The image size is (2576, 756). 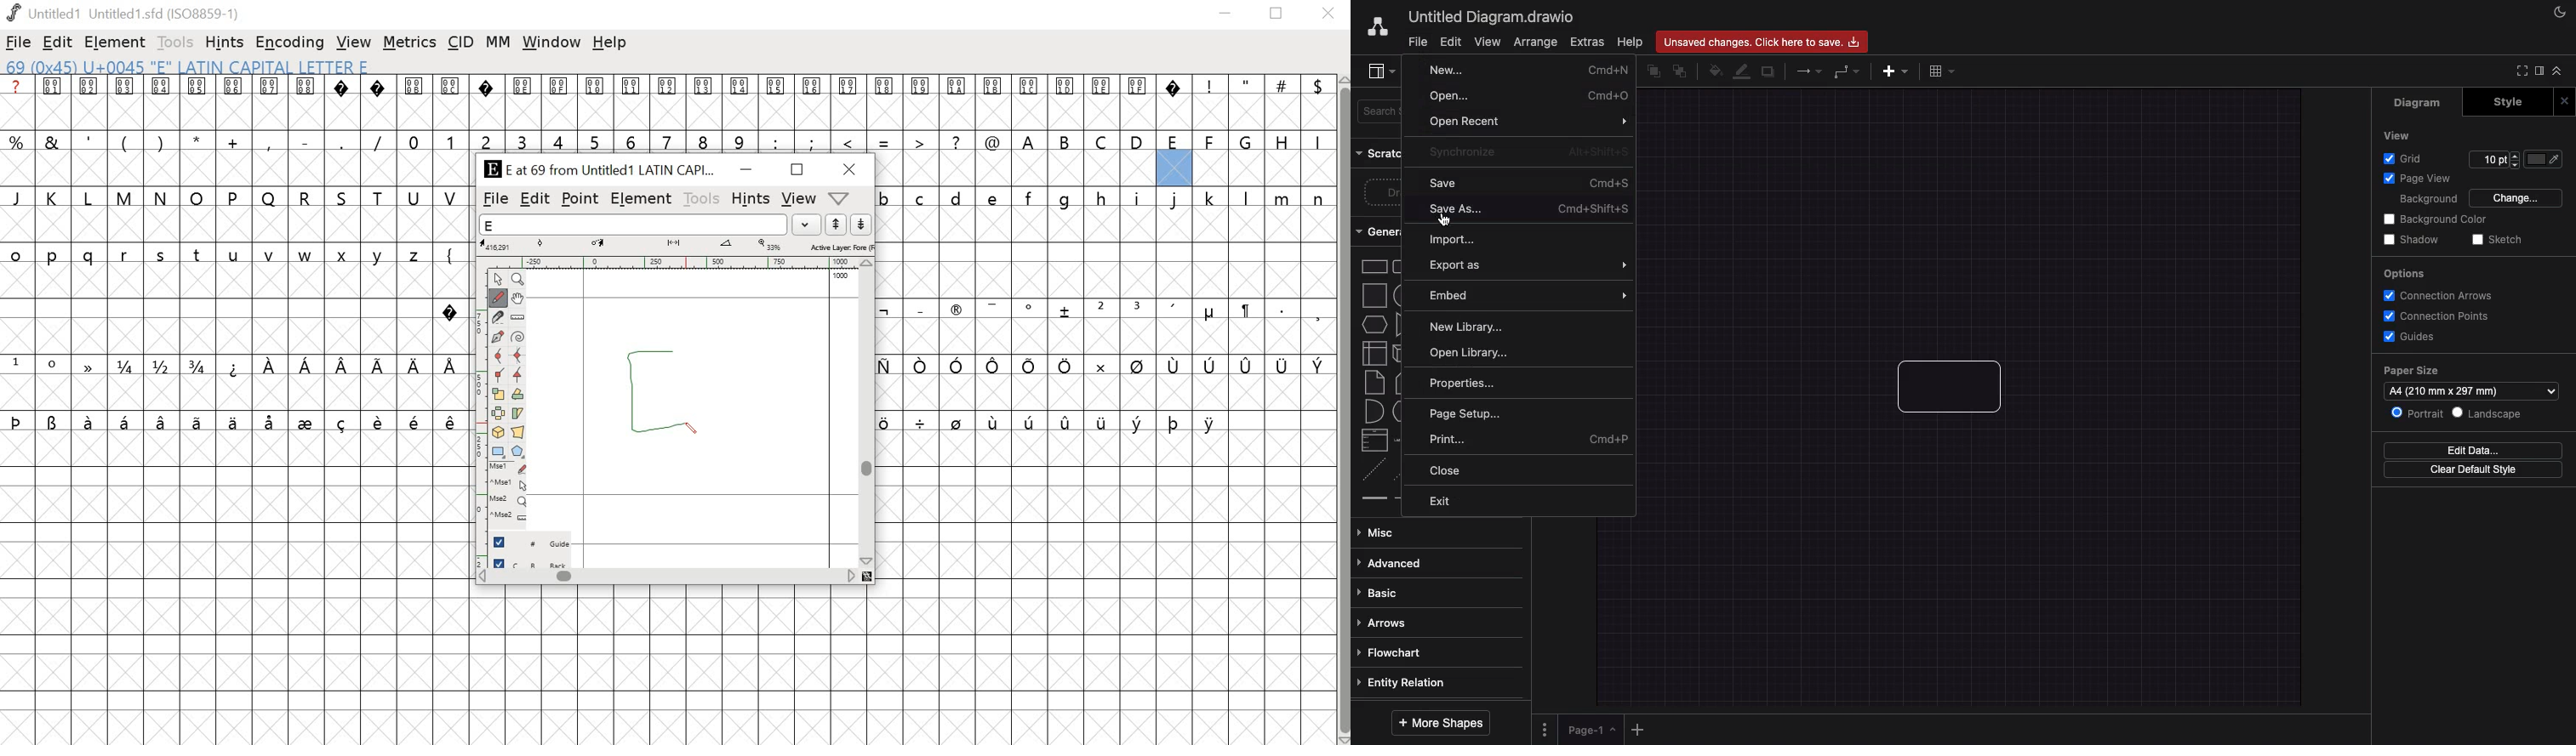 What do you see at coordinates (1528, 73) in the screenshot?
I see `New` at bounding box center [1528, 73].